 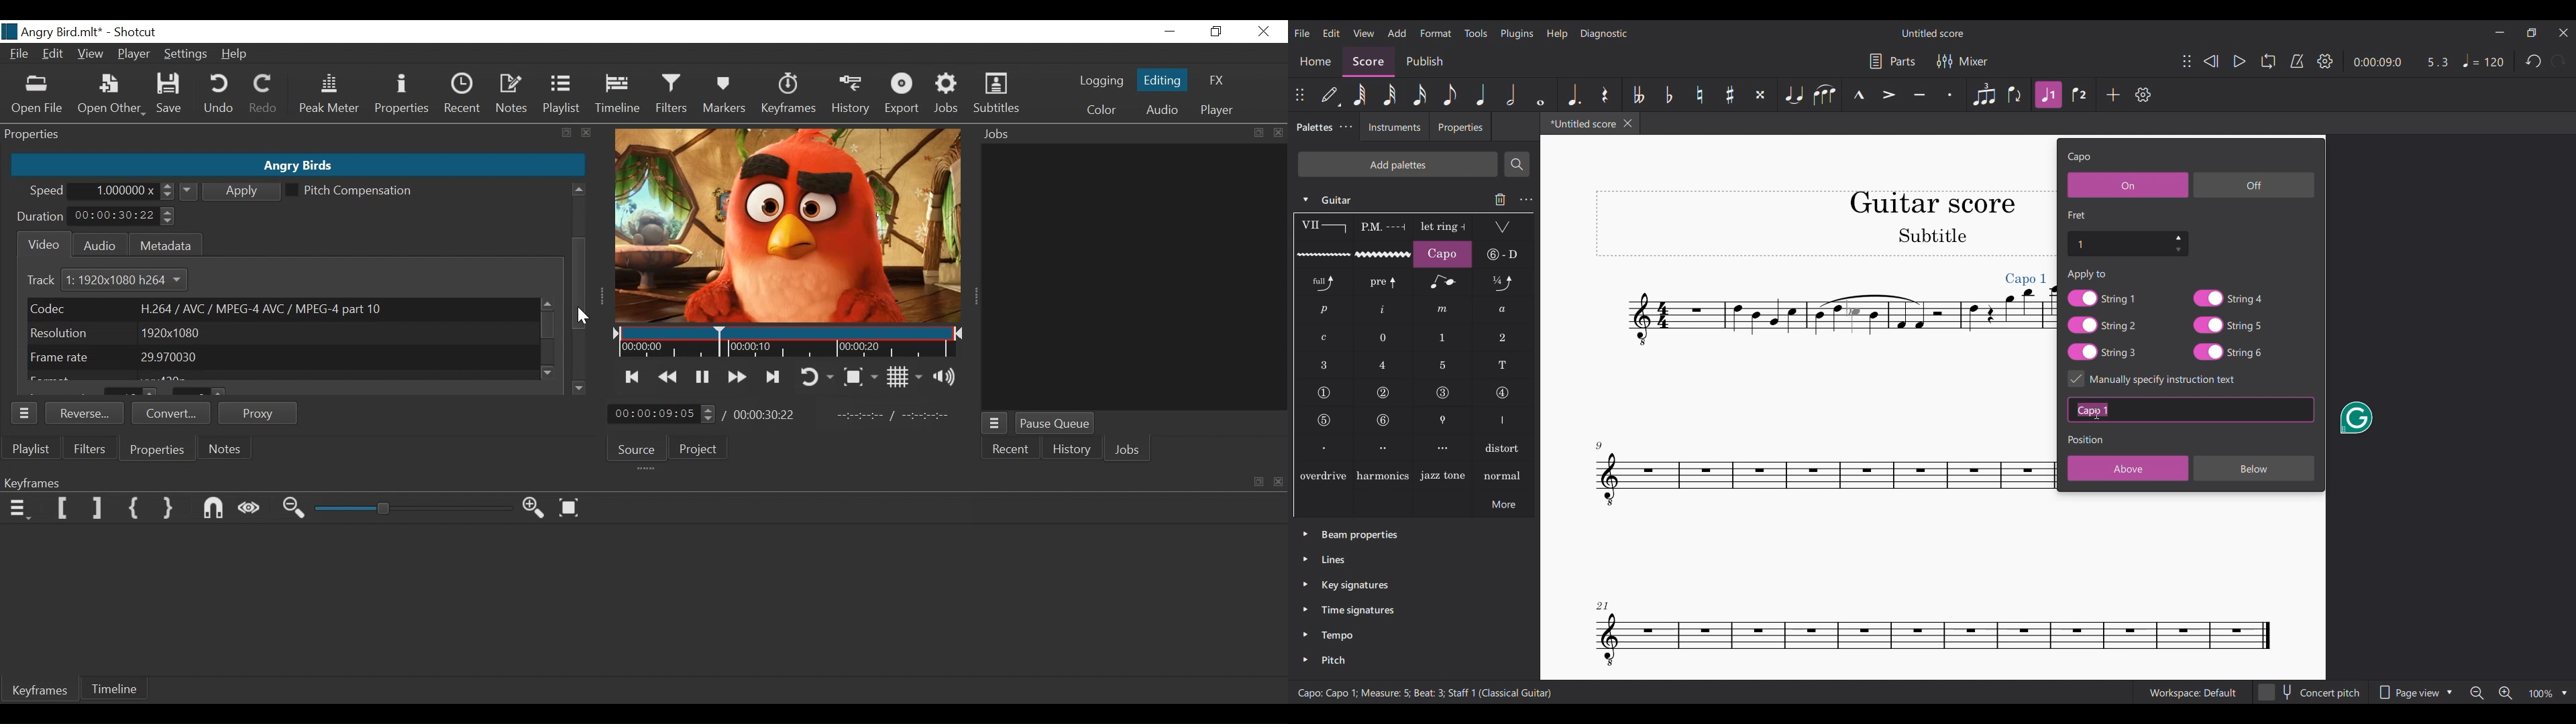 I want to click on Proxy, so click(x=259, y=413).